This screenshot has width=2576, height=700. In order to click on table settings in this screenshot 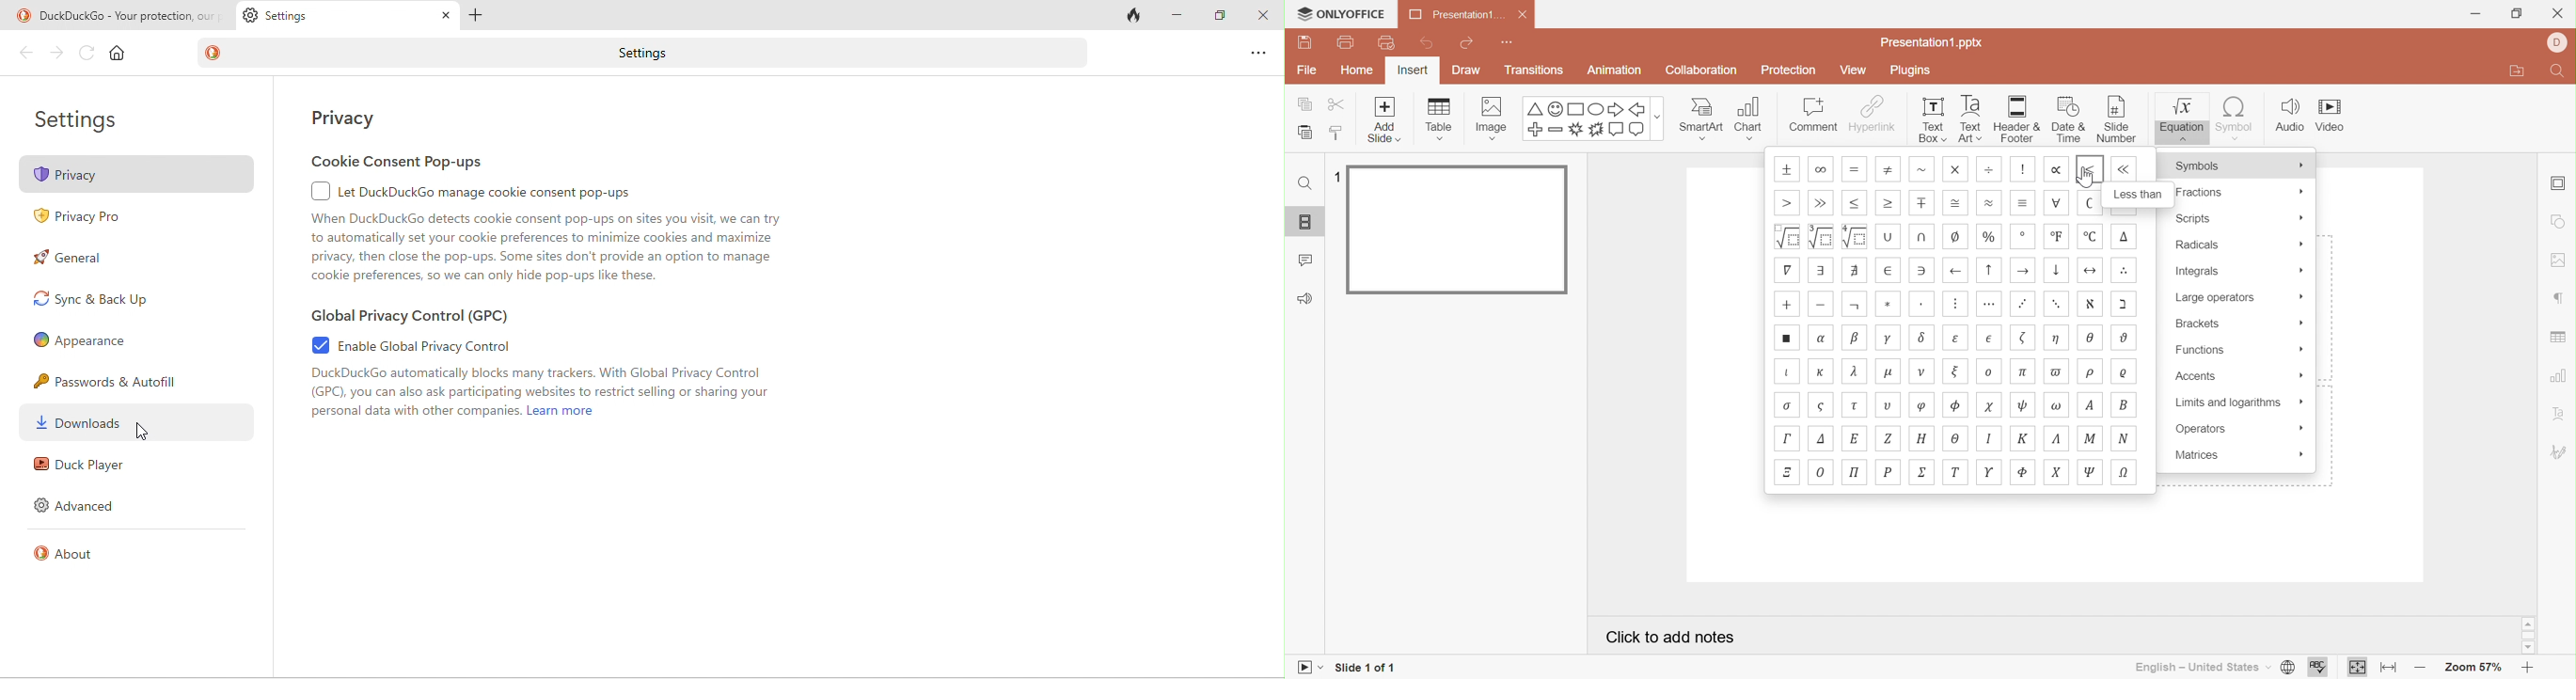, I will do `click(2561, 338)`.